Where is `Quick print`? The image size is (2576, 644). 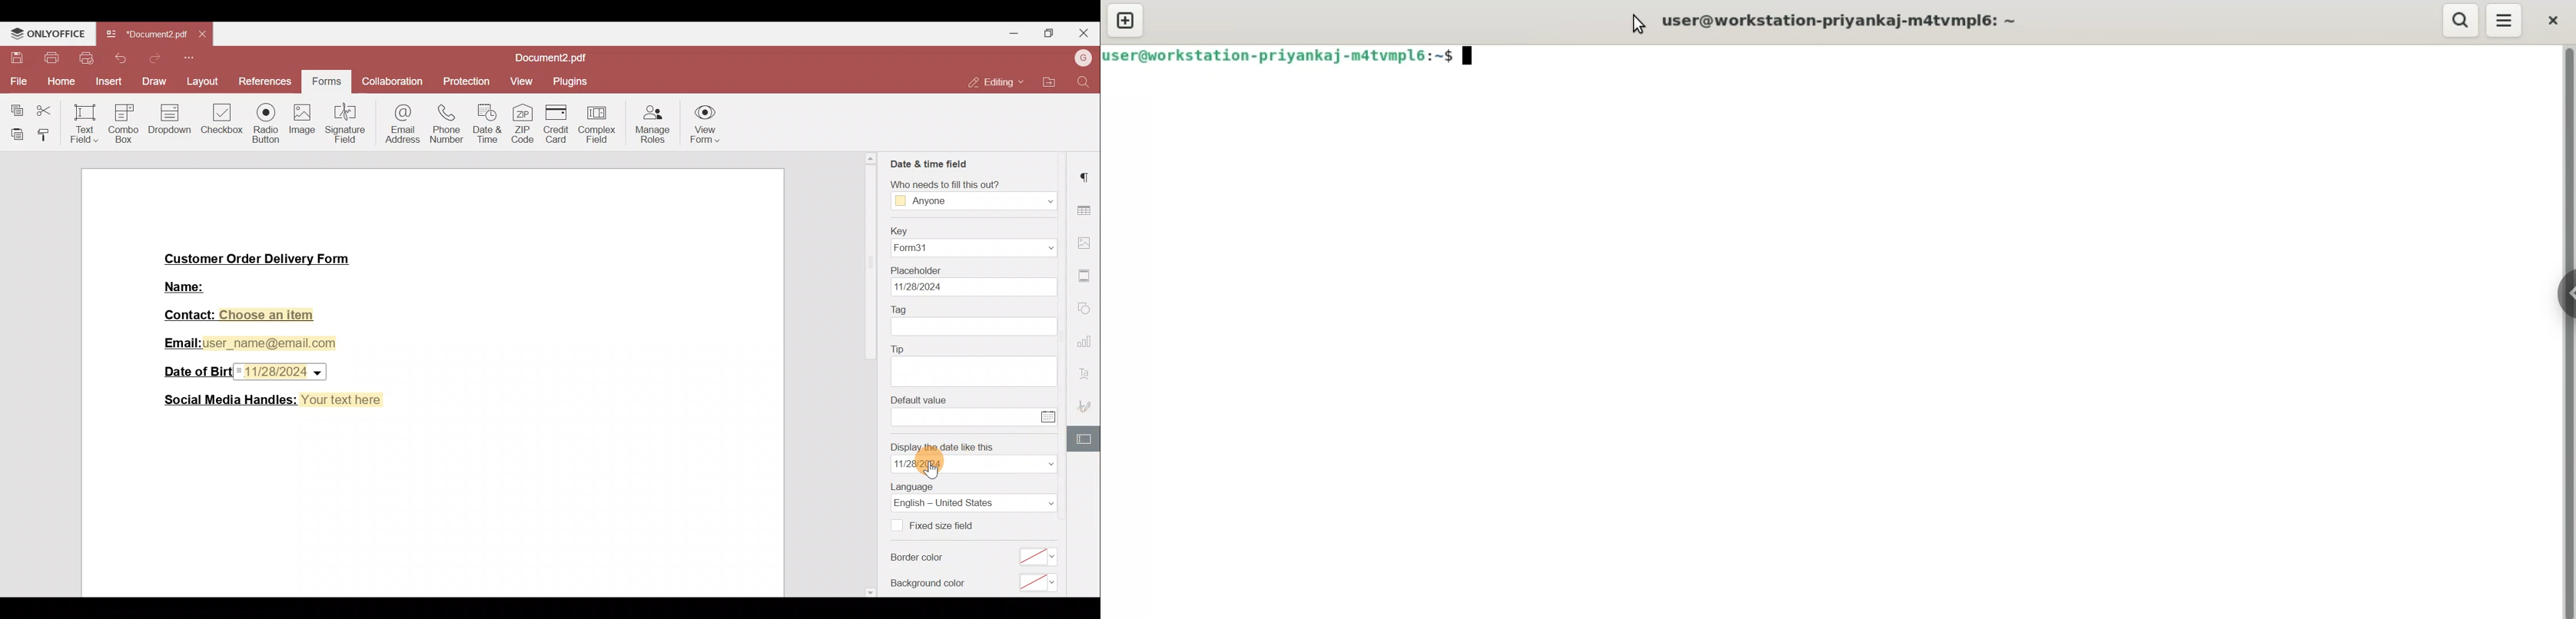
Quick print is located at coordinates (85, 57).